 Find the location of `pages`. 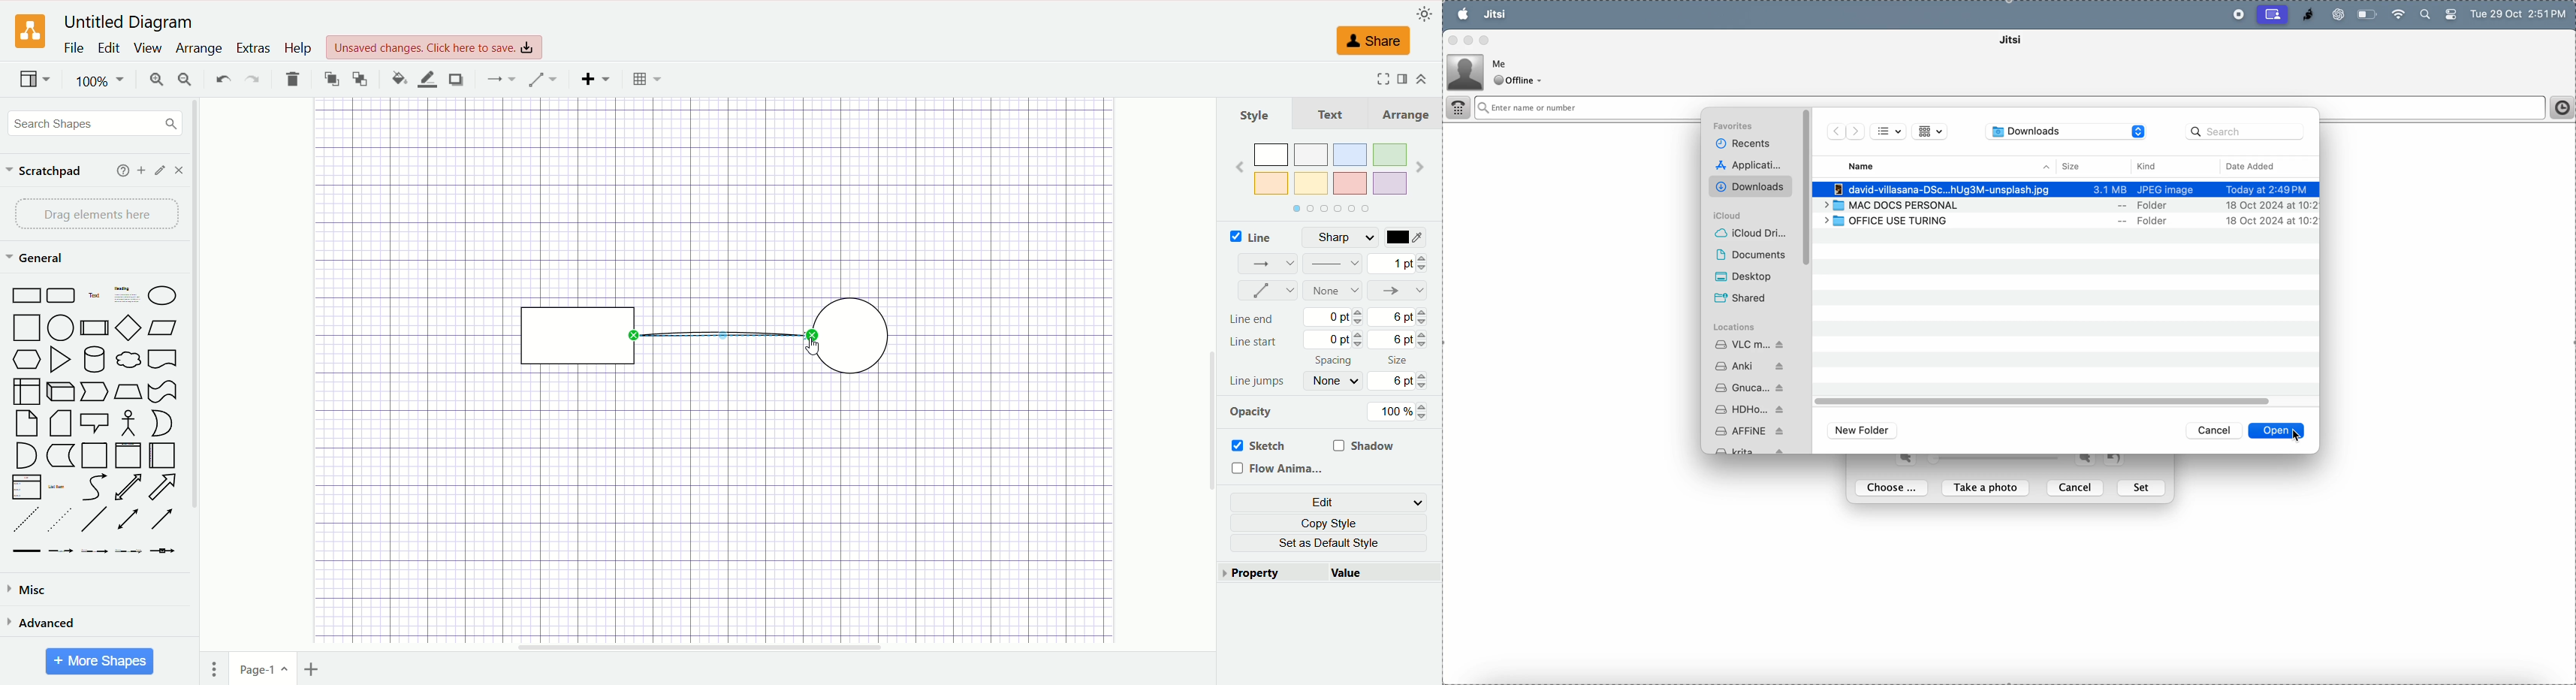

pages is located at coordinates (215, 669).